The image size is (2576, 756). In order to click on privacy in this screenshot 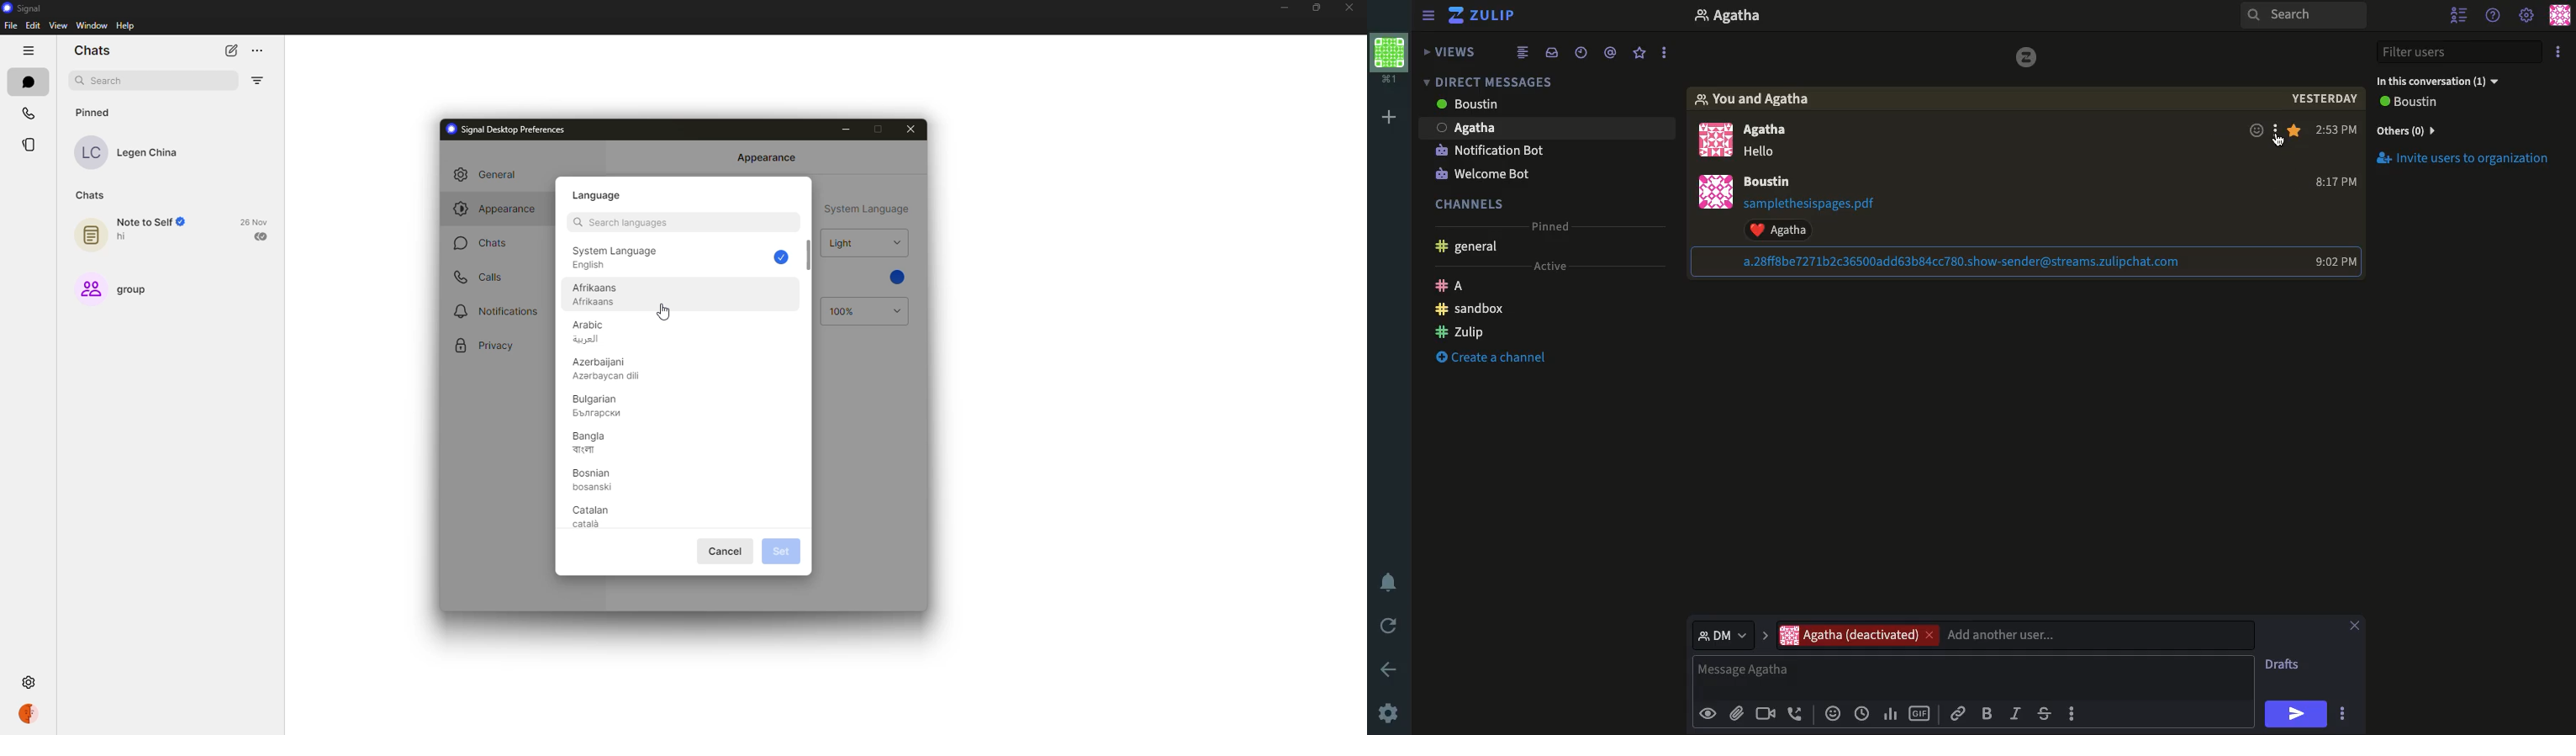, I will do `click(483, 346)`.